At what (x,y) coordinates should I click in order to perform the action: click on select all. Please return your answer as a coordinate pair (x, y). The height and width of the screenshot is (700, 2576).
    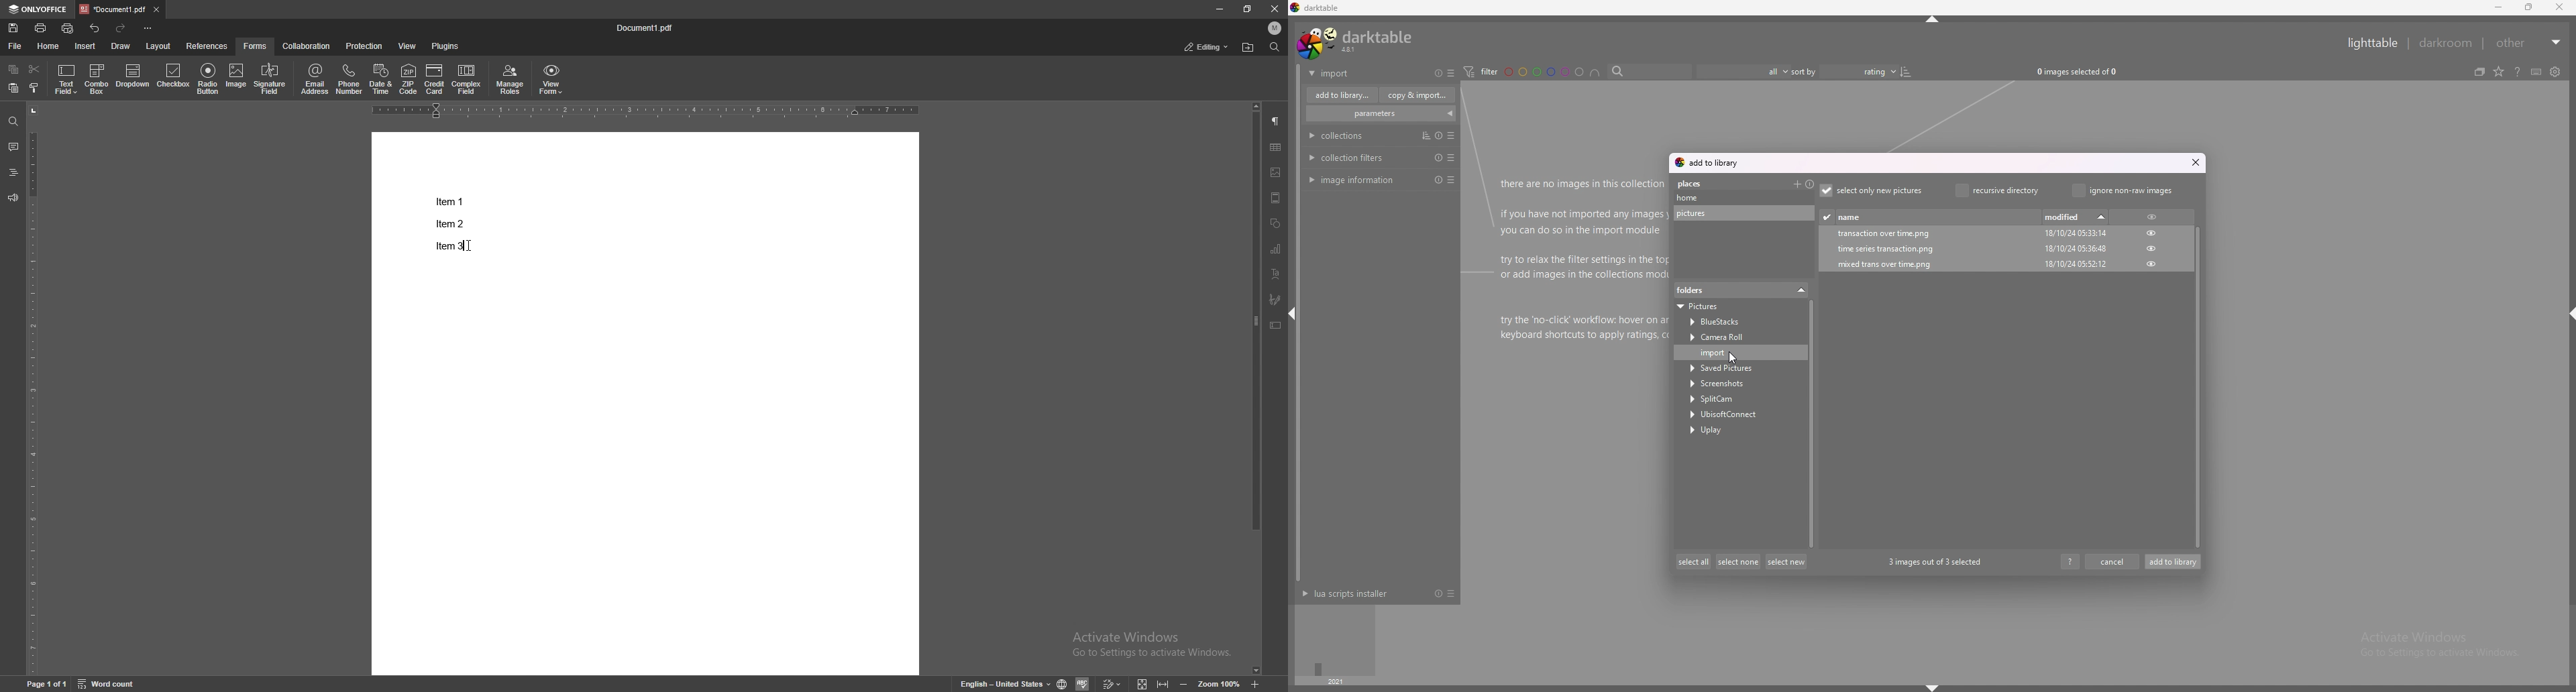
    Looking at the image, I should click on (1695, 563).